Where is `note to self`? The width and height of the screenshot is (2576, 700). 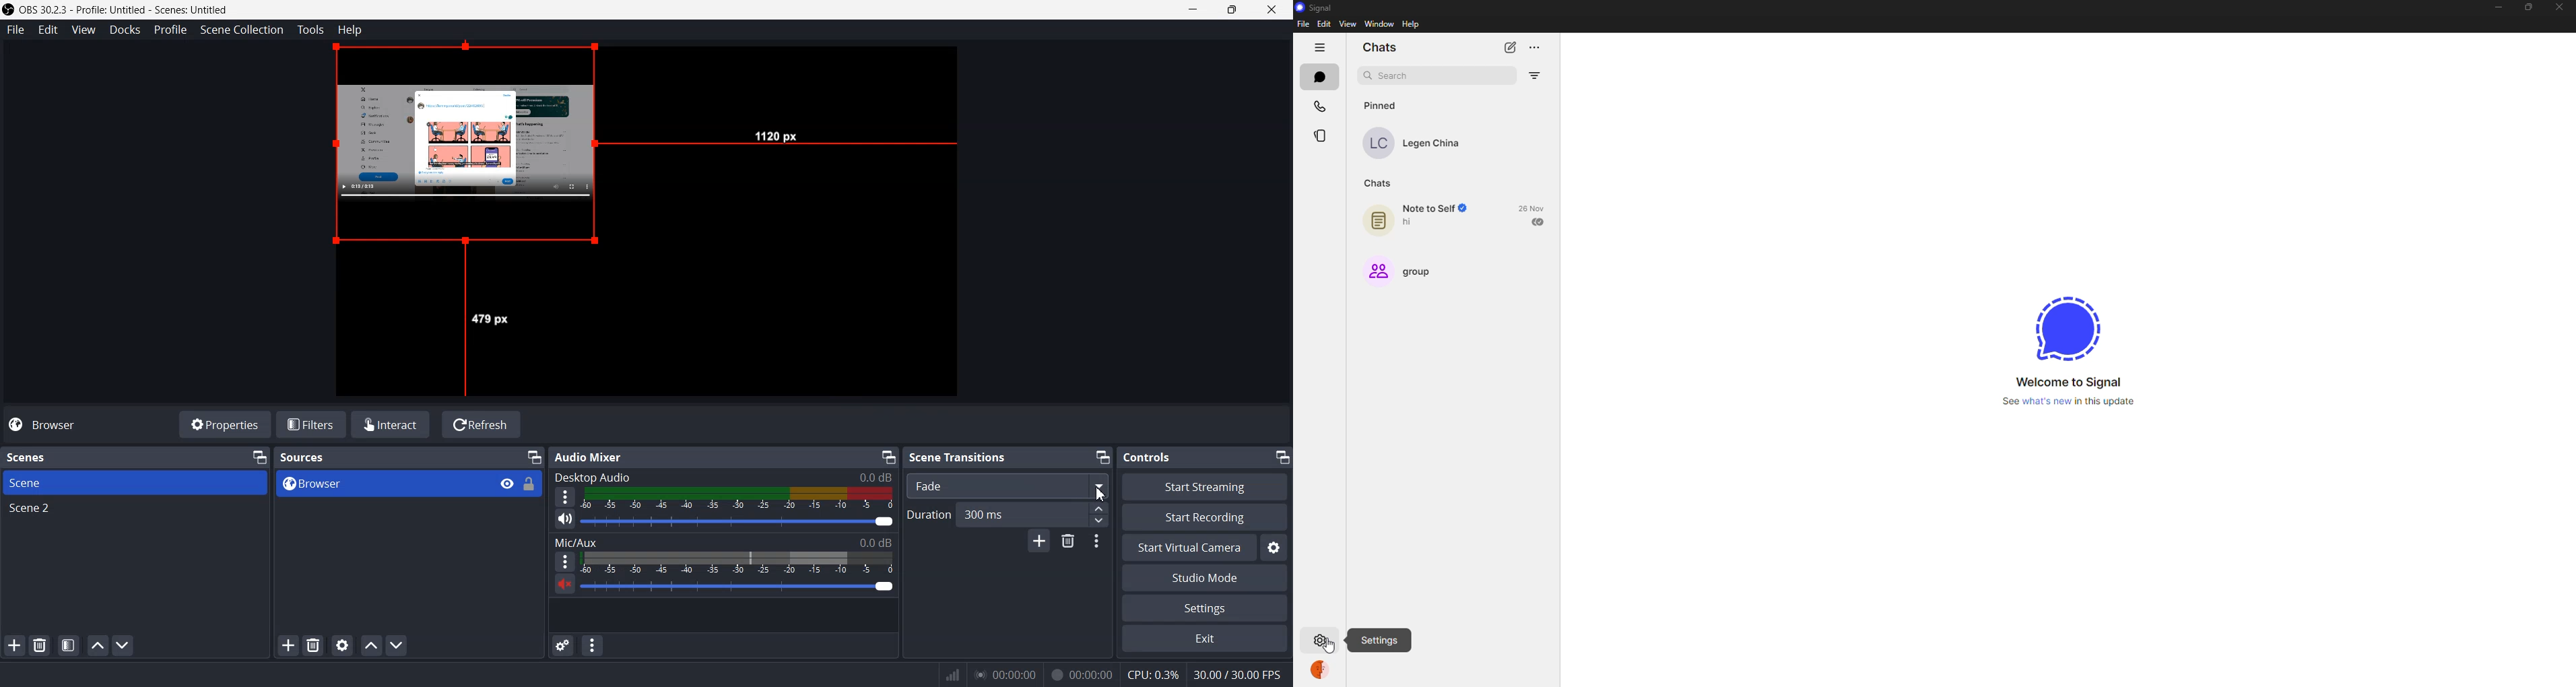
note to self is located at coordinates (1414, 219).